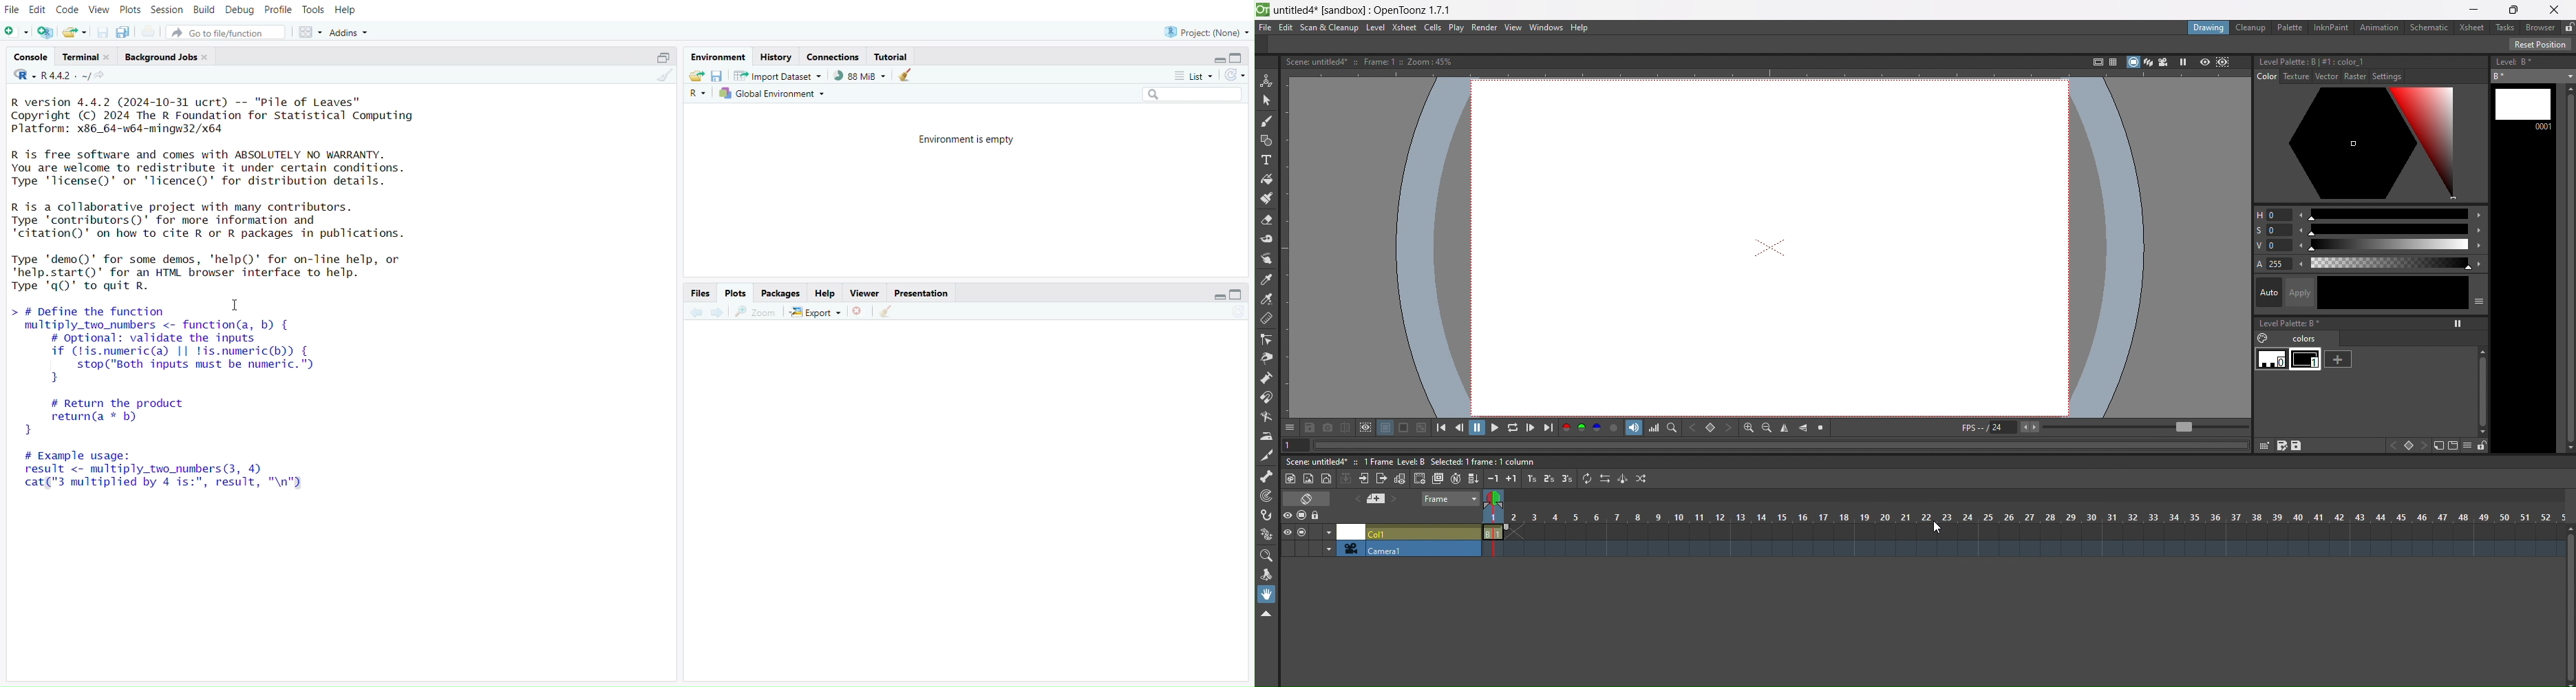  What do you see at coordinates (827, 294) in the screenshot?
I see `Help` at bounding box center [827, 294].